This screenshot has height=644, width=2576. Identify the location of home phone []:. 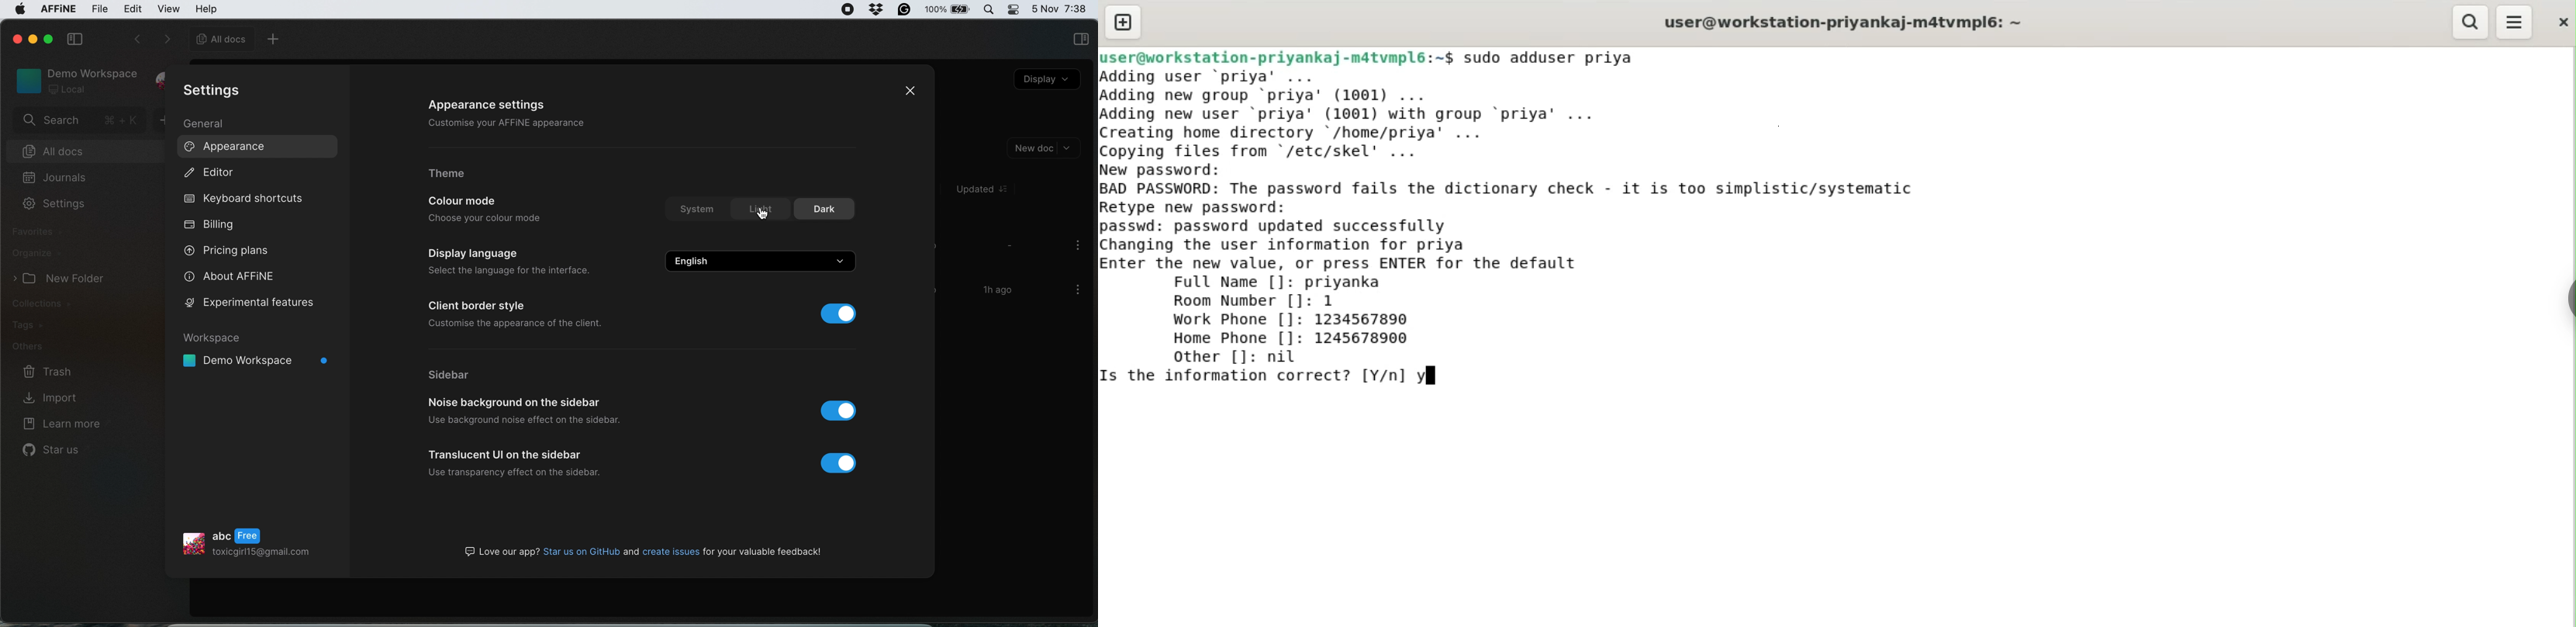
(1237, 338).